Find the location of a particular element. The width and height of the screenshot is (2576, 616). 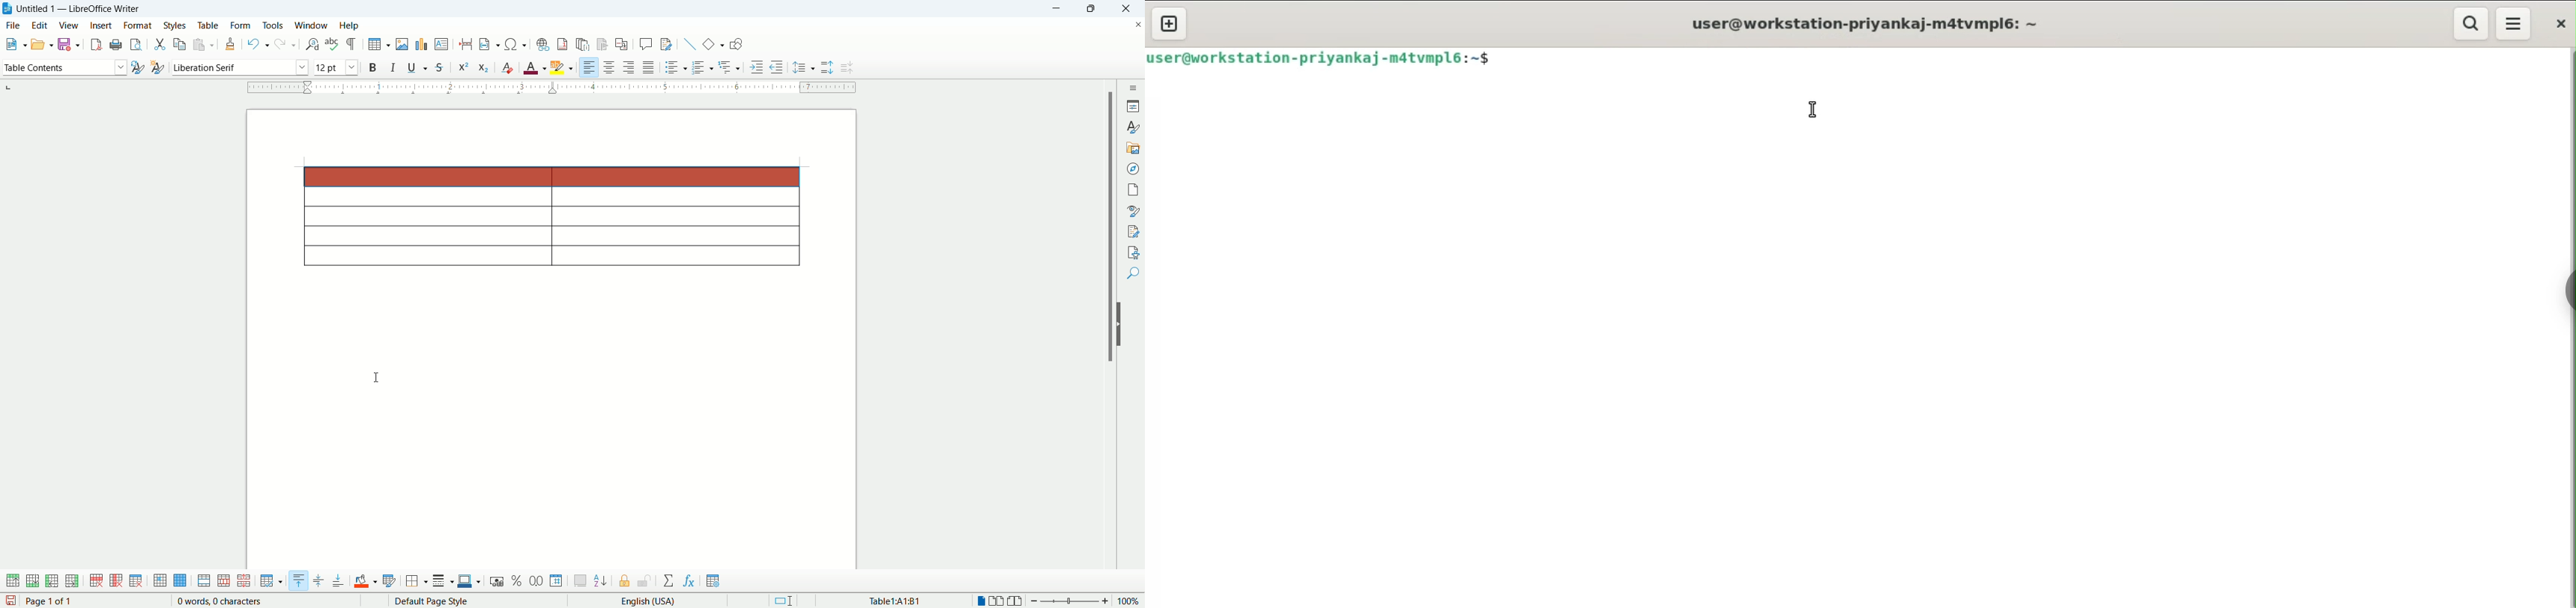

insert row below is located at coordinates (33, 580).